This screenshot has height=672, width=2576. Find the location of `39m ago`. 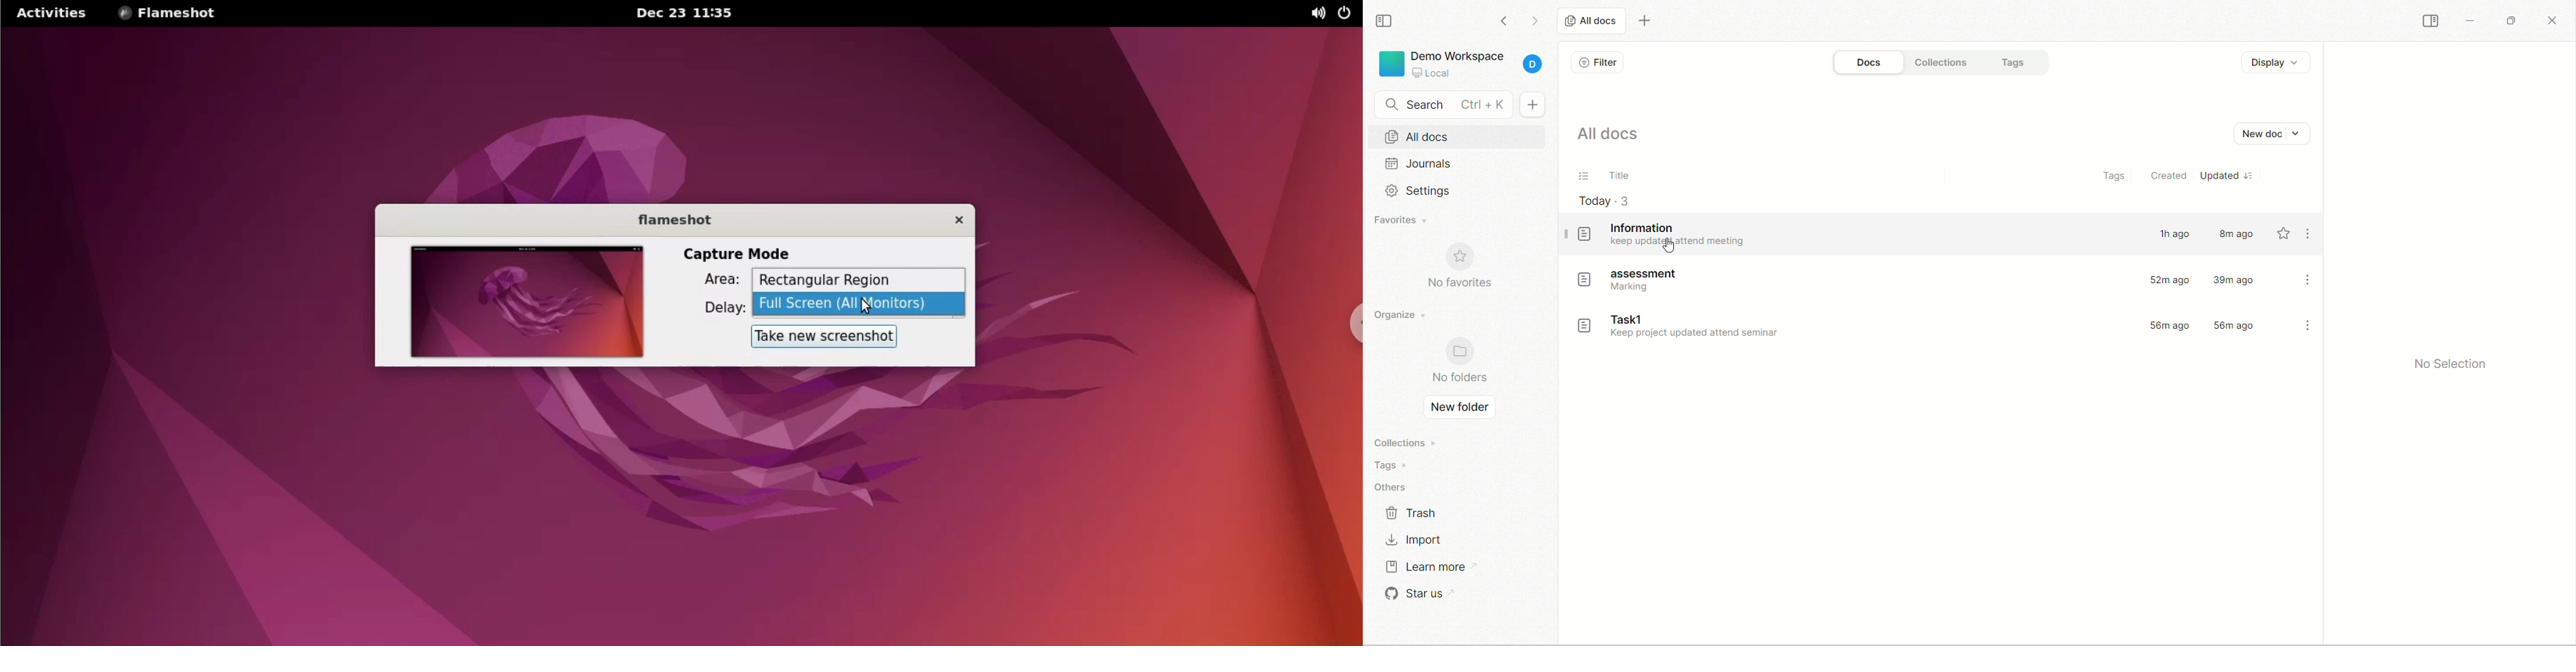

39m ago is located at coordinates (2240, 281).